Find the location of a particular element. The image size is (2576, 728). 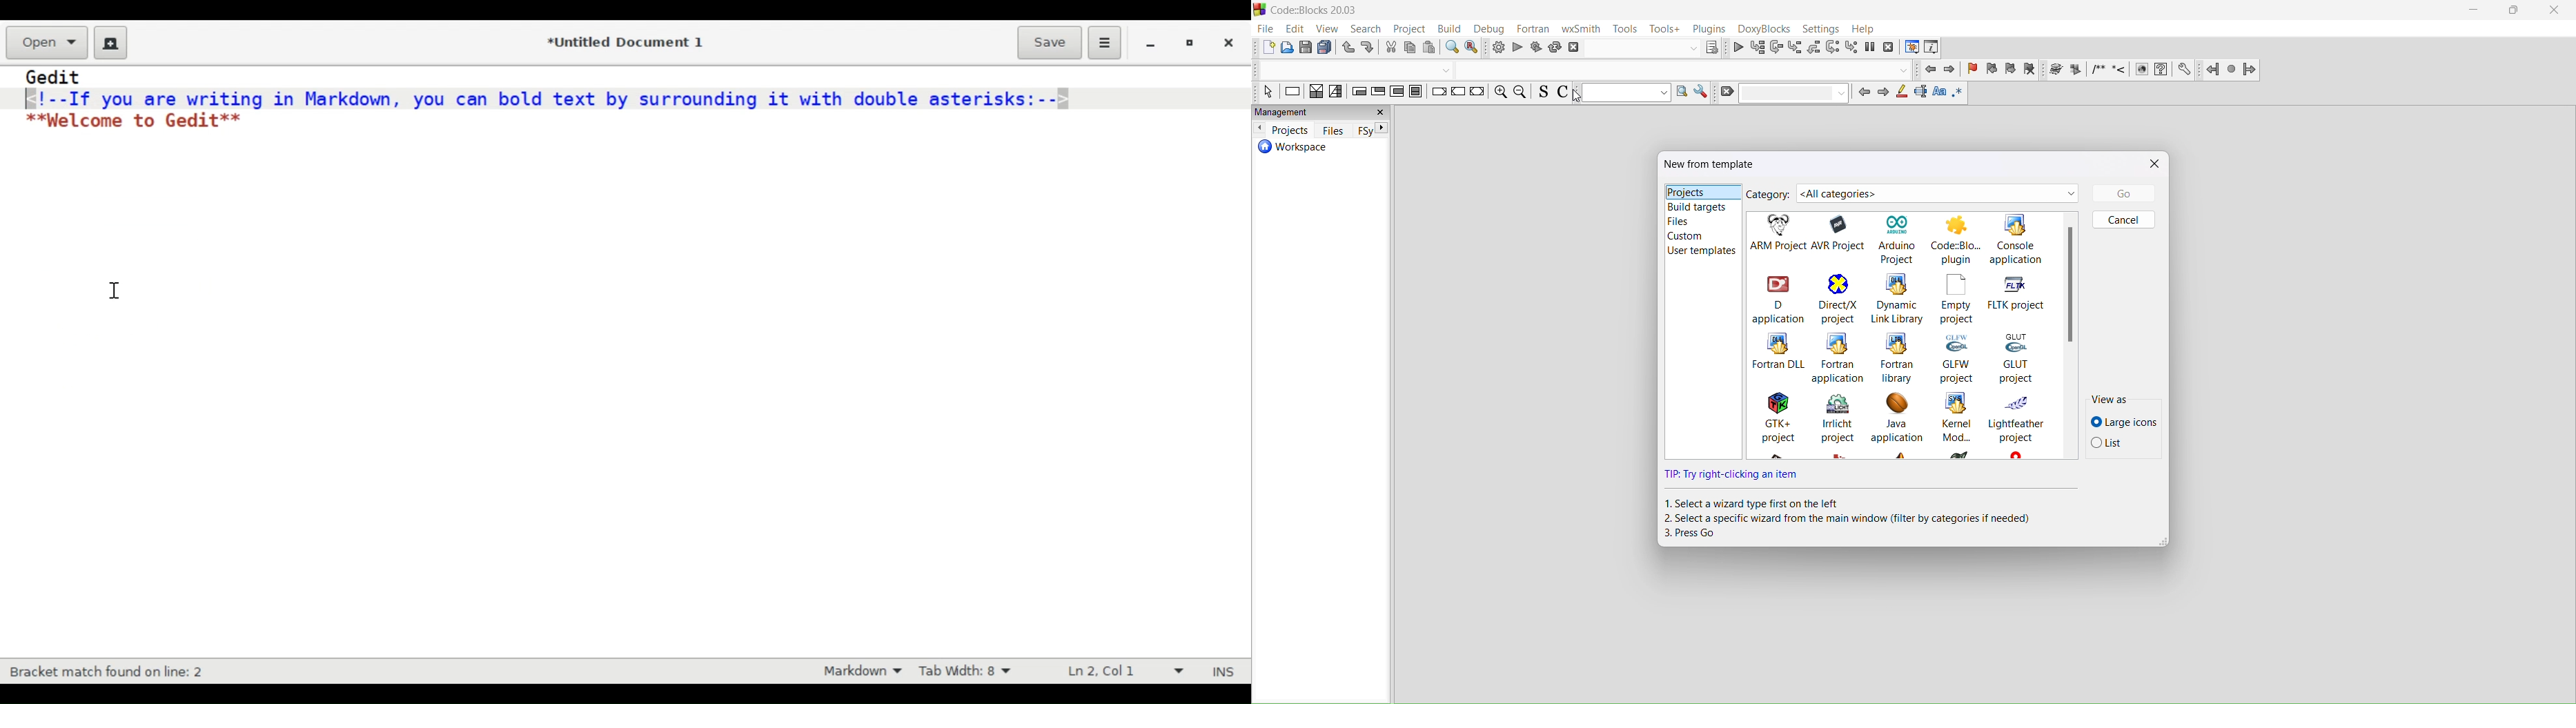

category is located at coordinates (1769, 195).